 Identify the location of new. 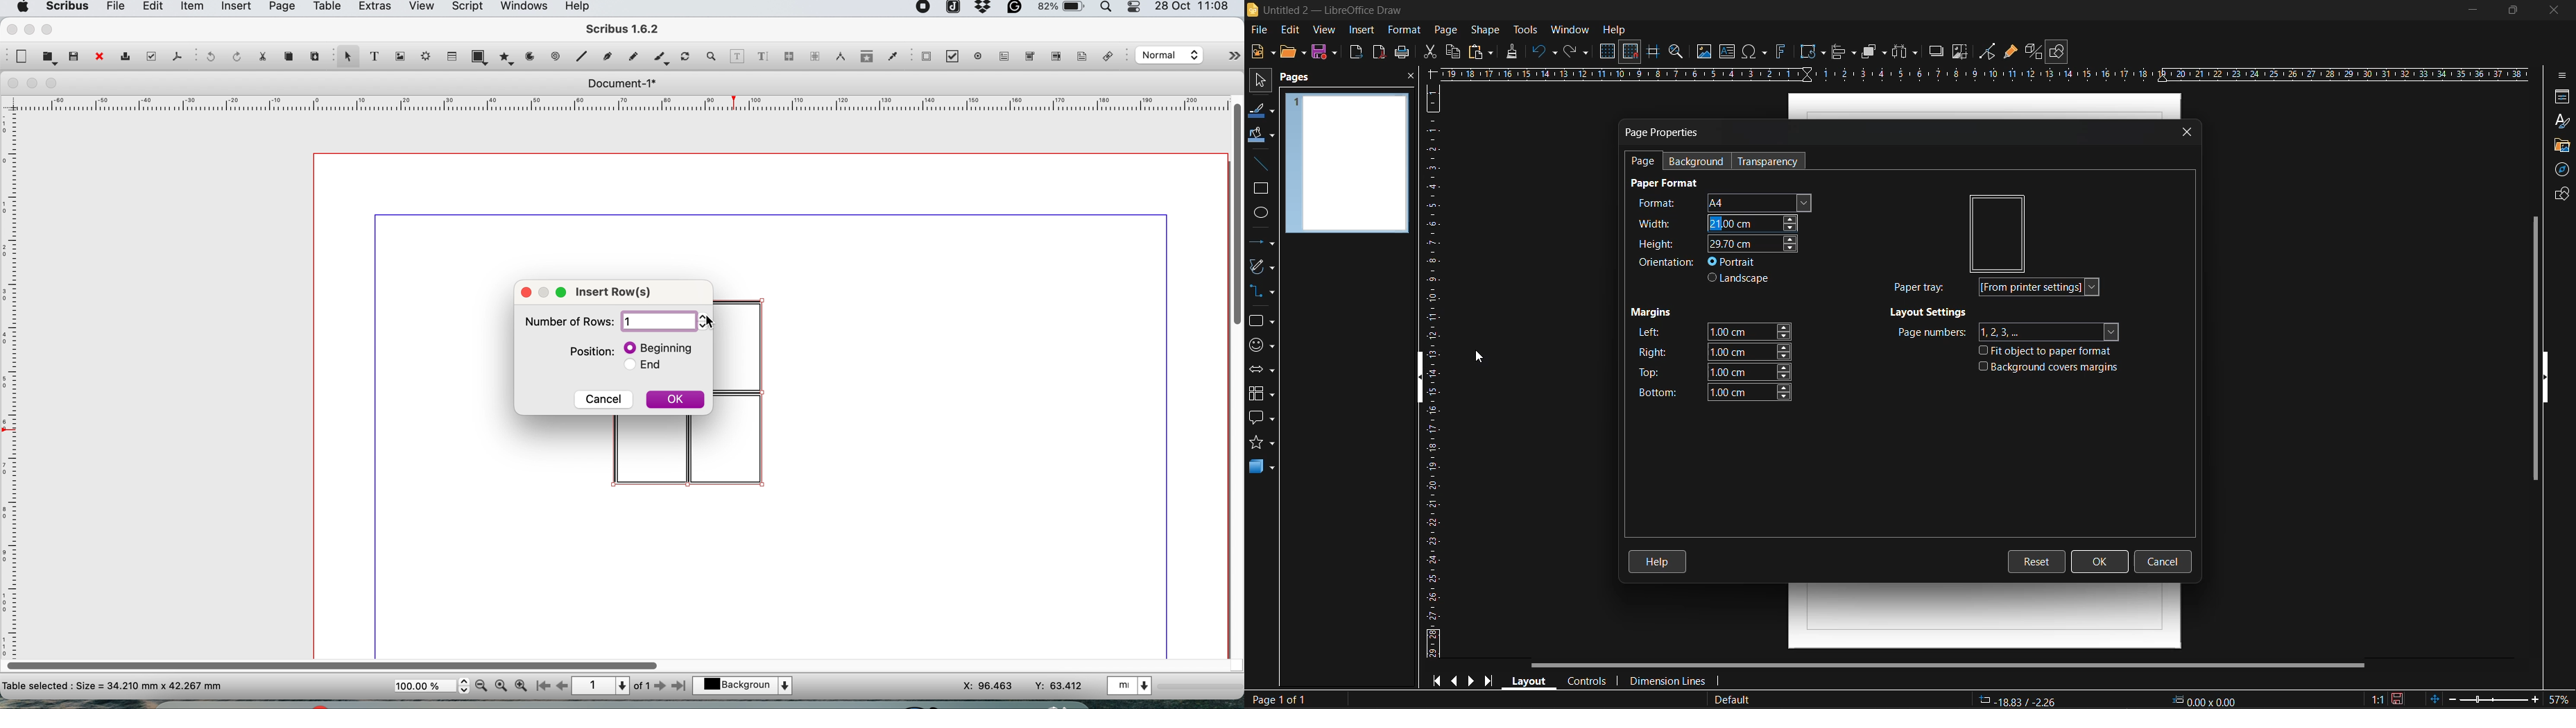
(1260, 53).